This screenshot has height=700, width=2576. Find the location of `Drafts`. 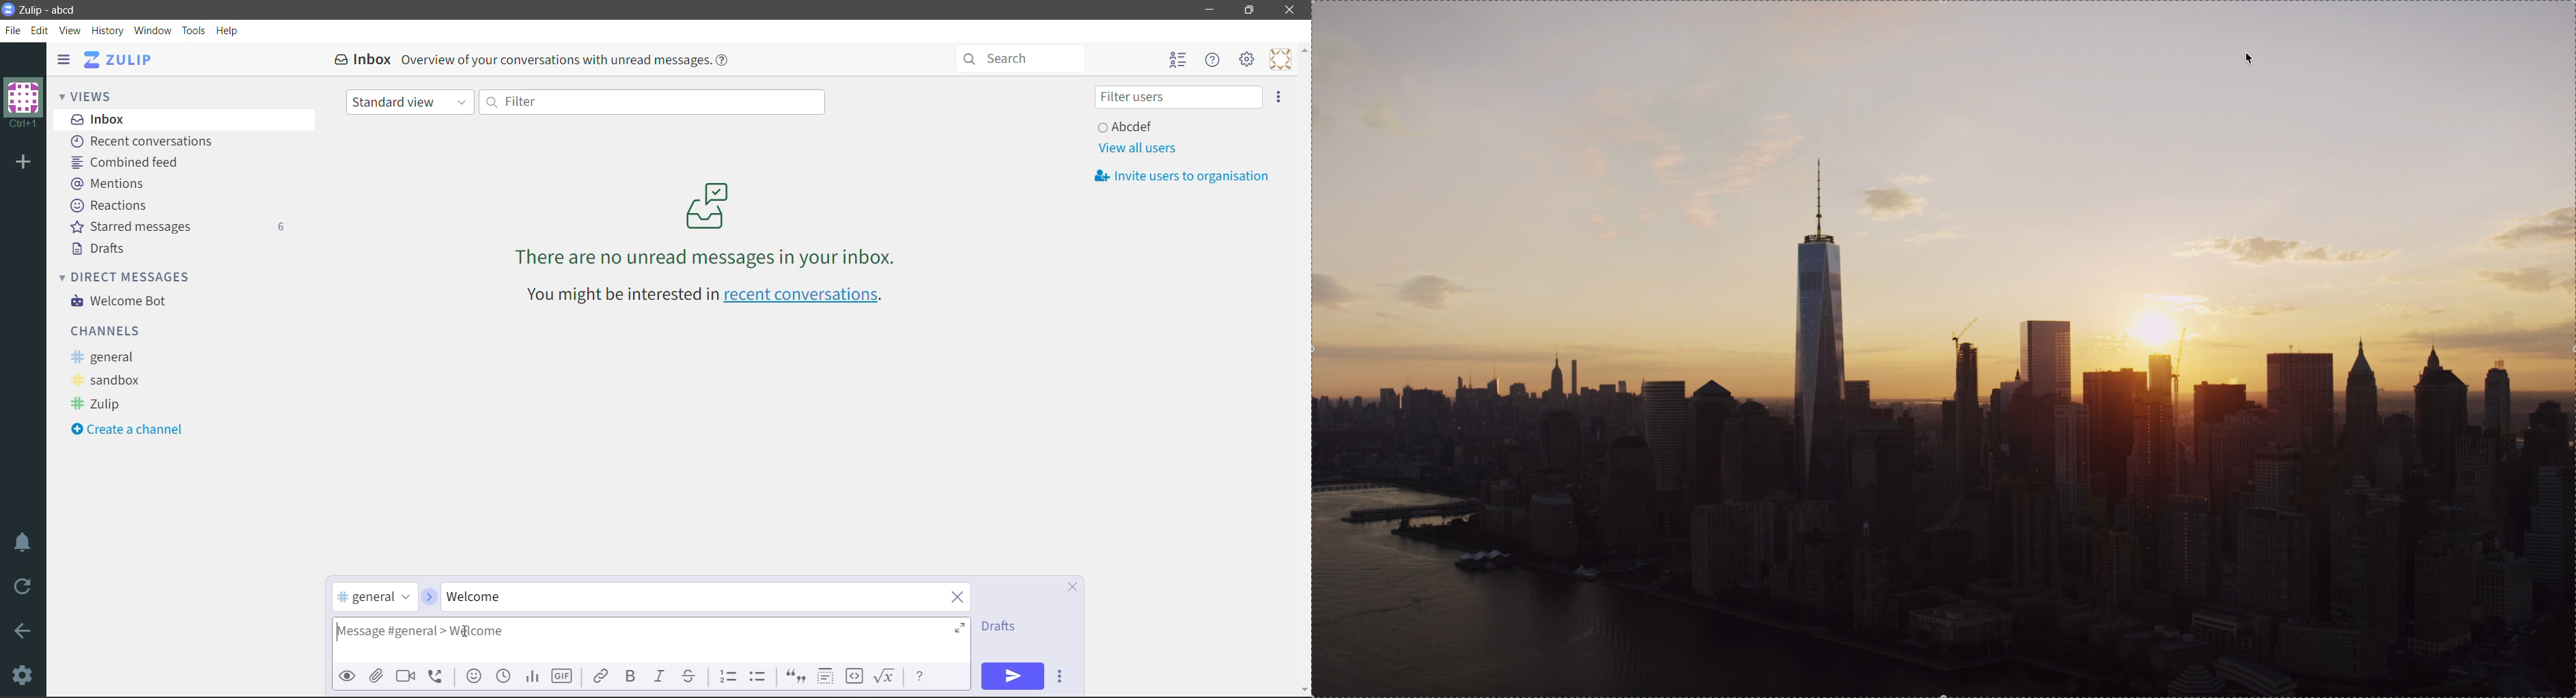

Drafts is located at coordinates (1003, 626).